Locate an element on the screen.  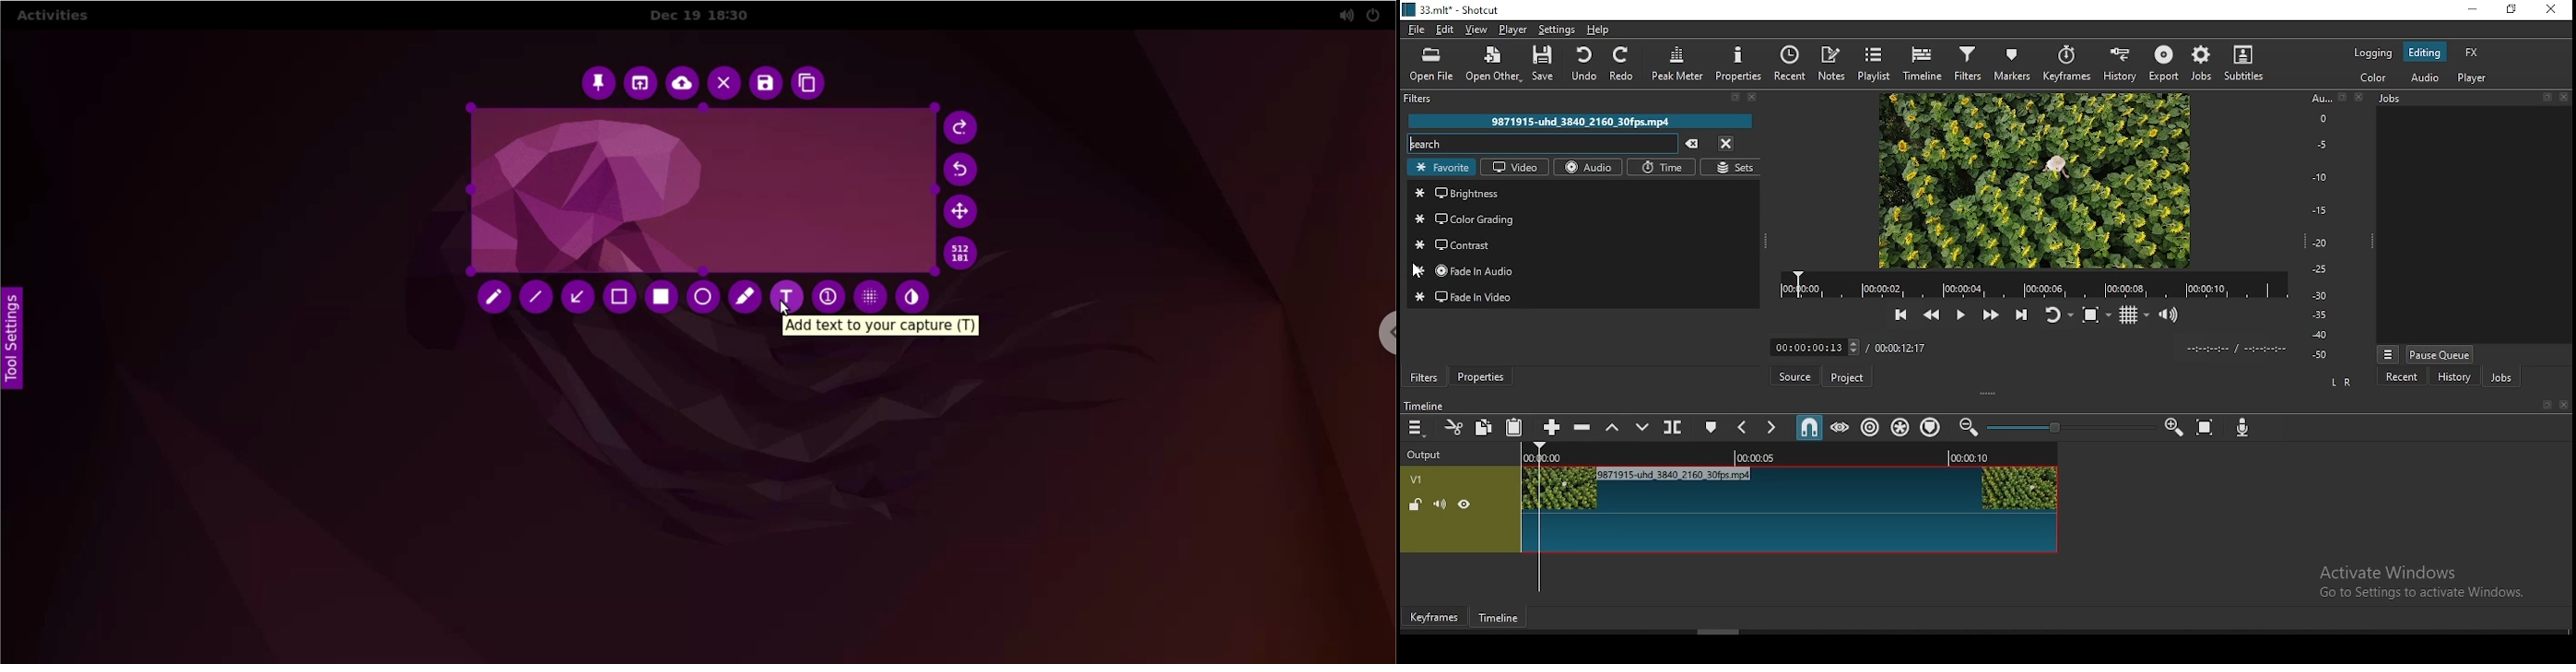
video time duration bar is located at coordinates (1790, 454).